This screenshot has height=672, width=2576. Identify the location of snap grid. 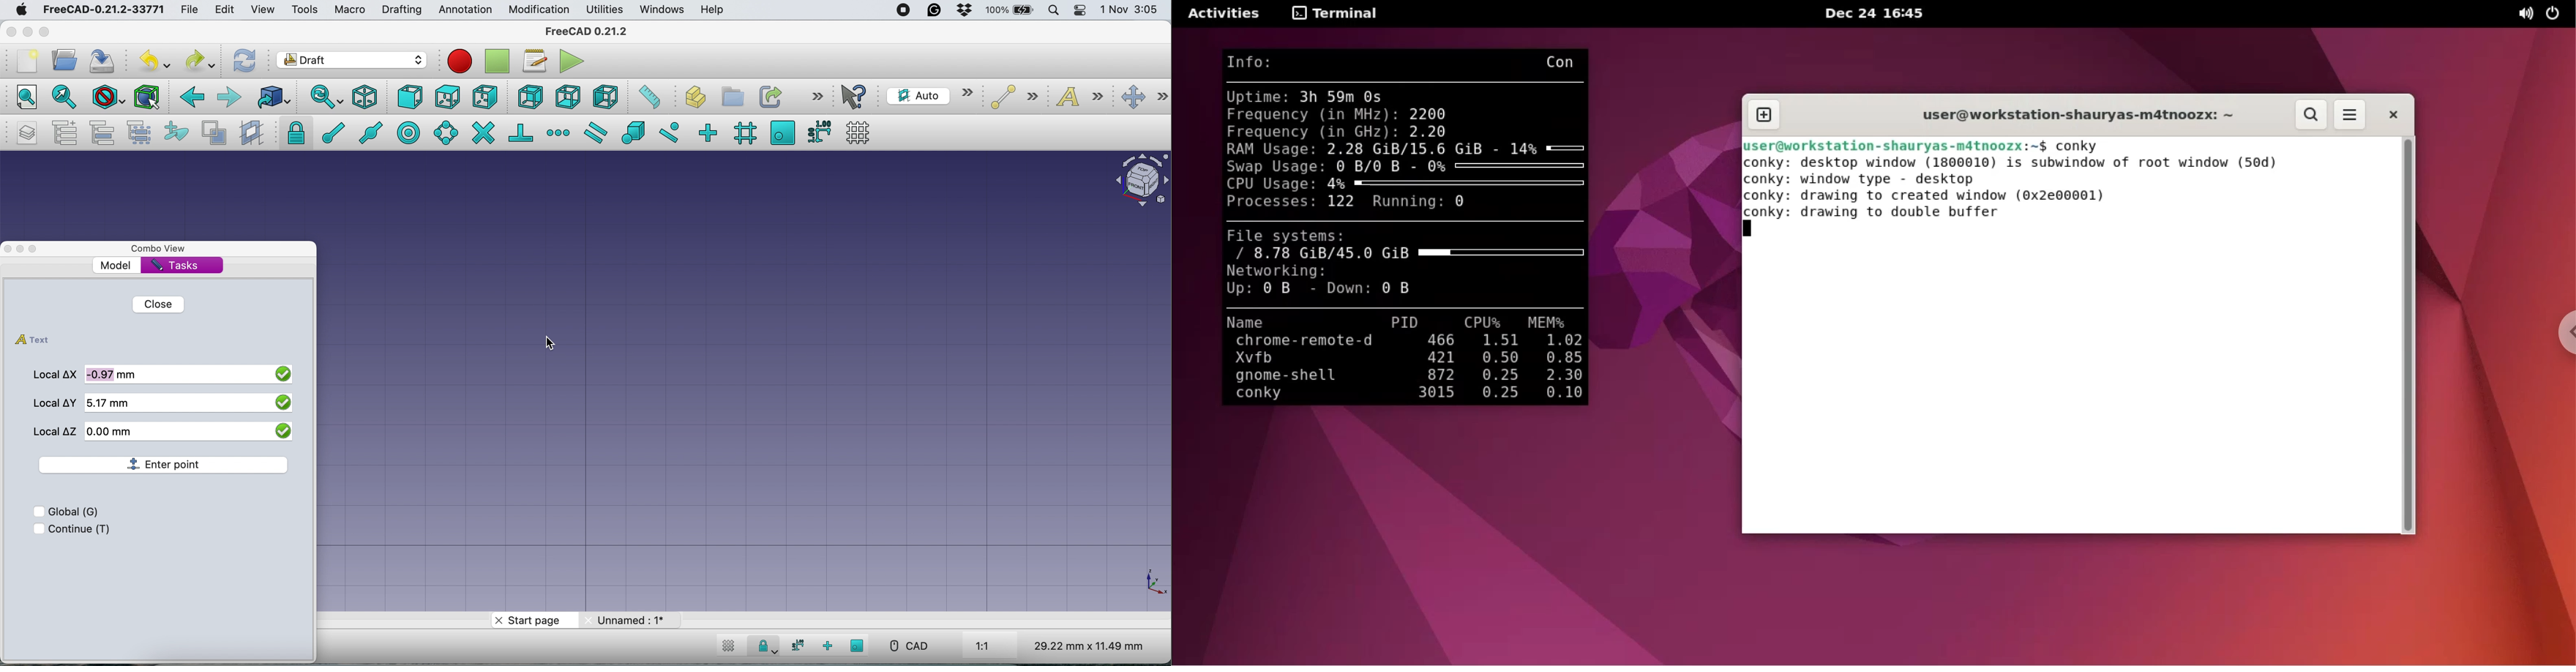
(743, 134).